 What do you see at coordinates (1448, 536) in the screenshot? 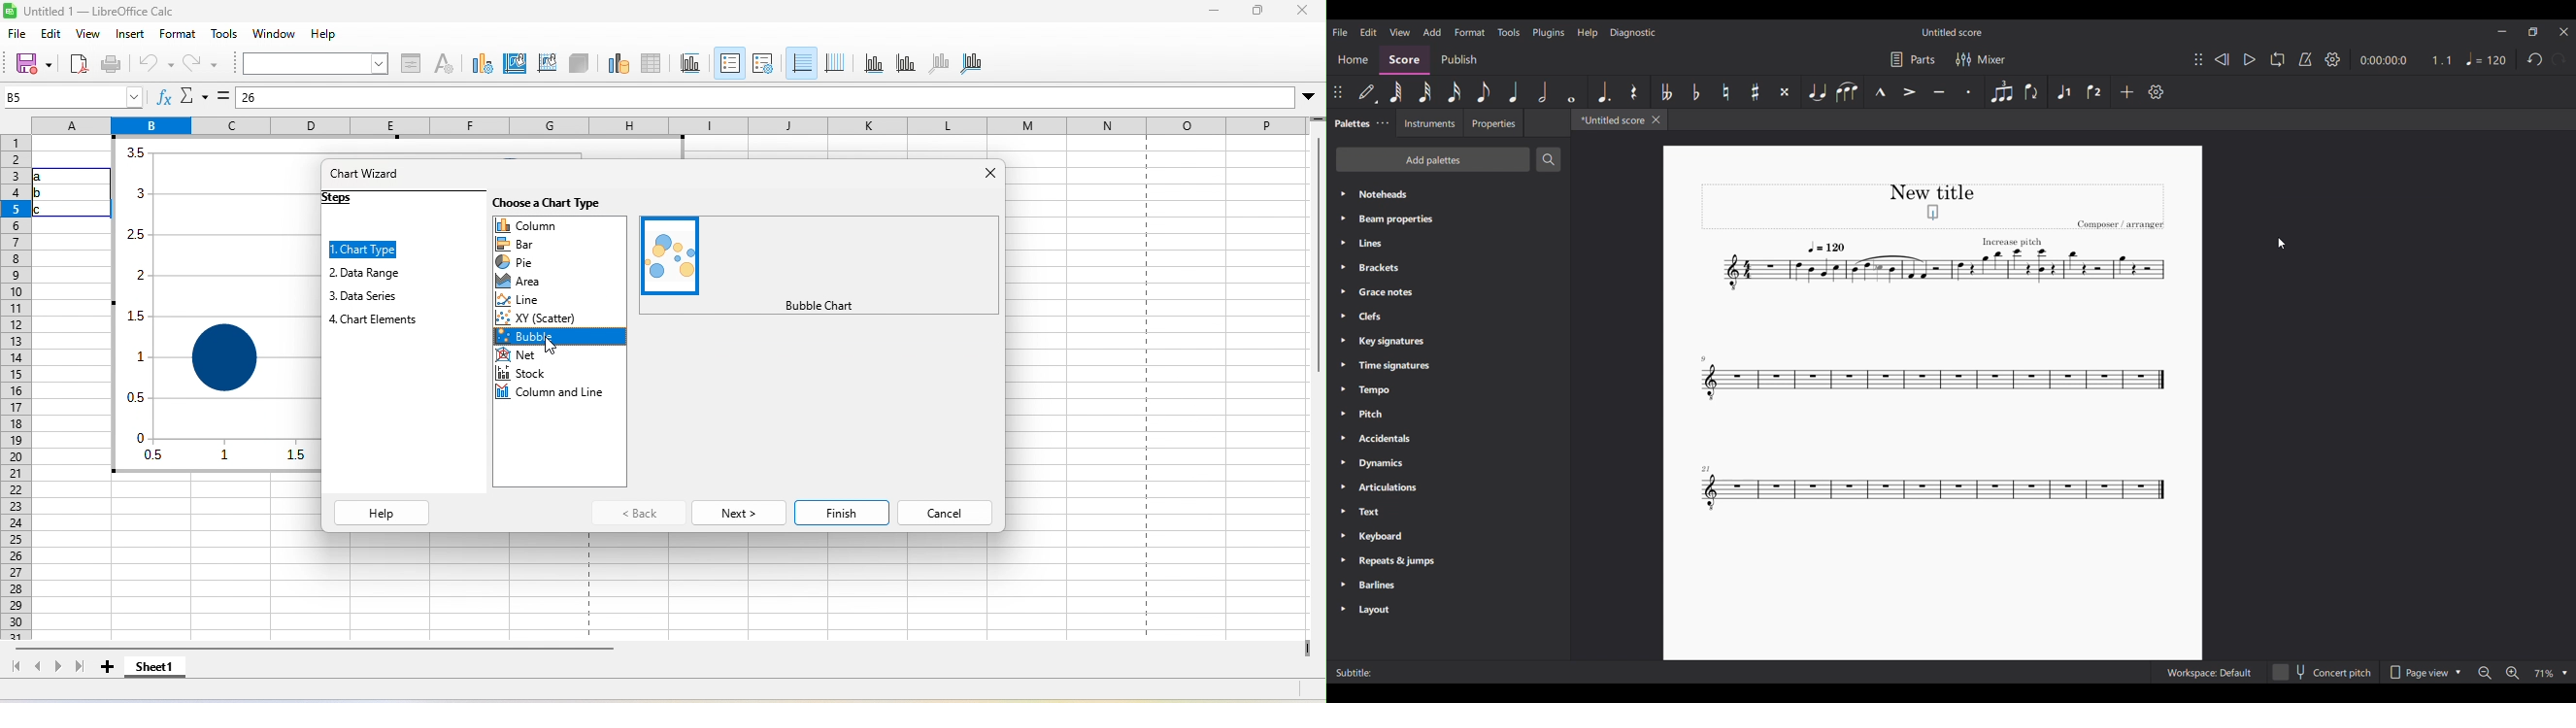
I see `Keyboard` at bounding box center [1448, 536].